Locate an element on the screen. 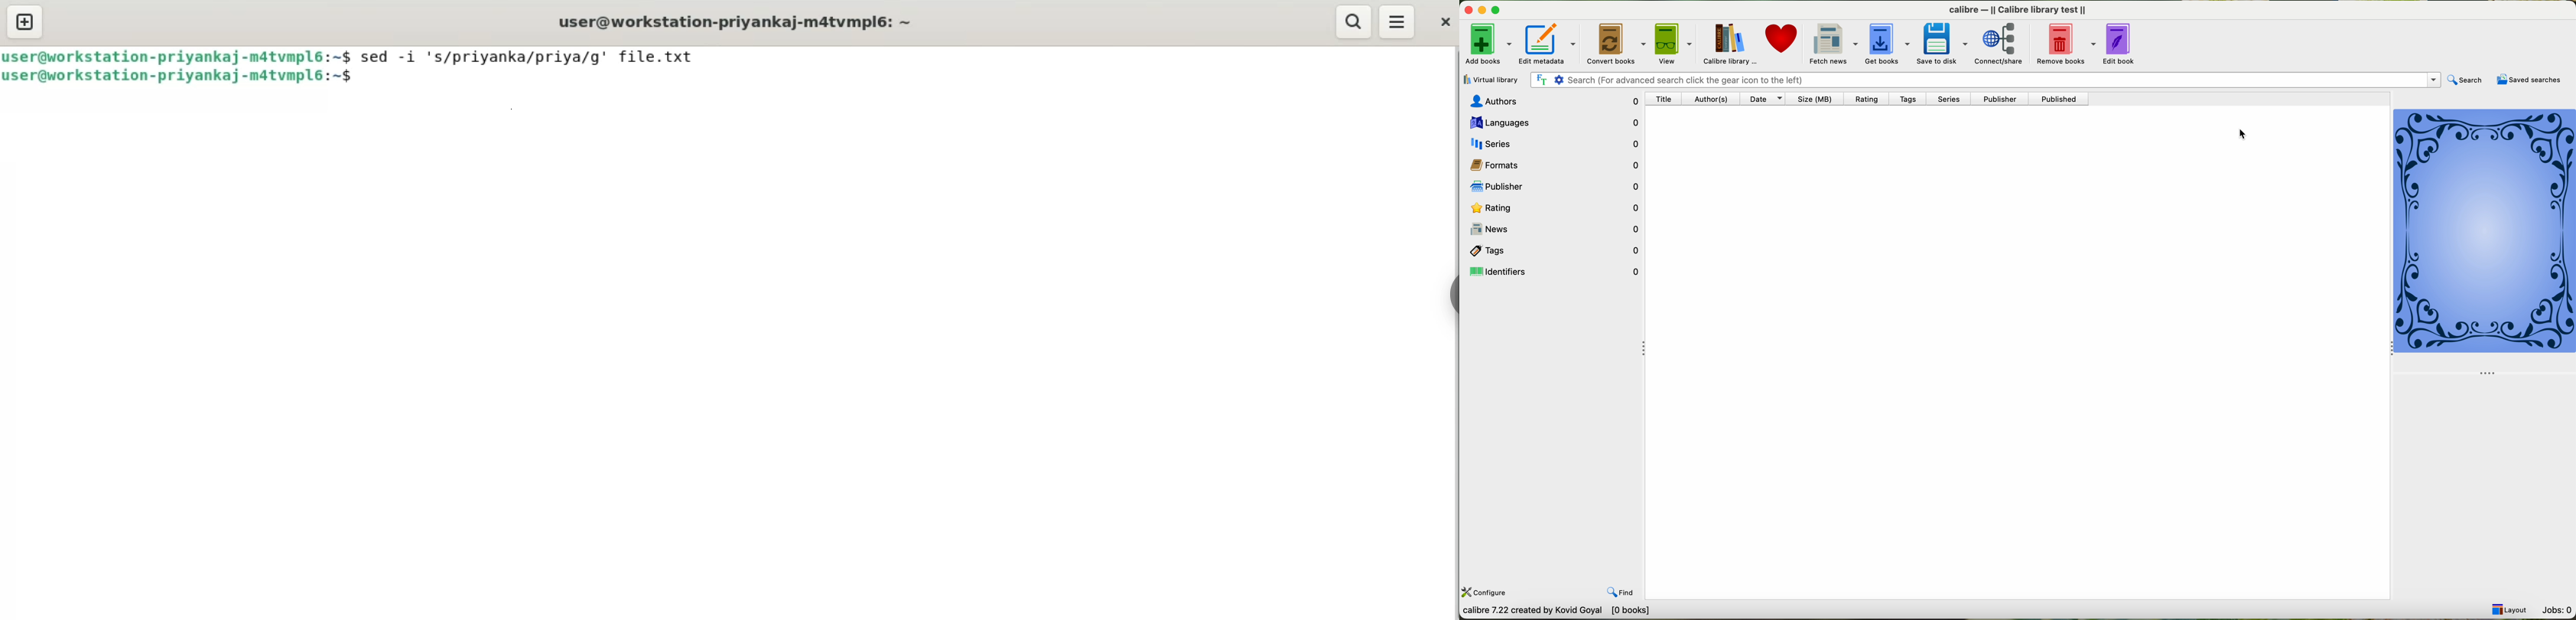 The image size is (2576, 644). search is located at coordinates (2464, 80).